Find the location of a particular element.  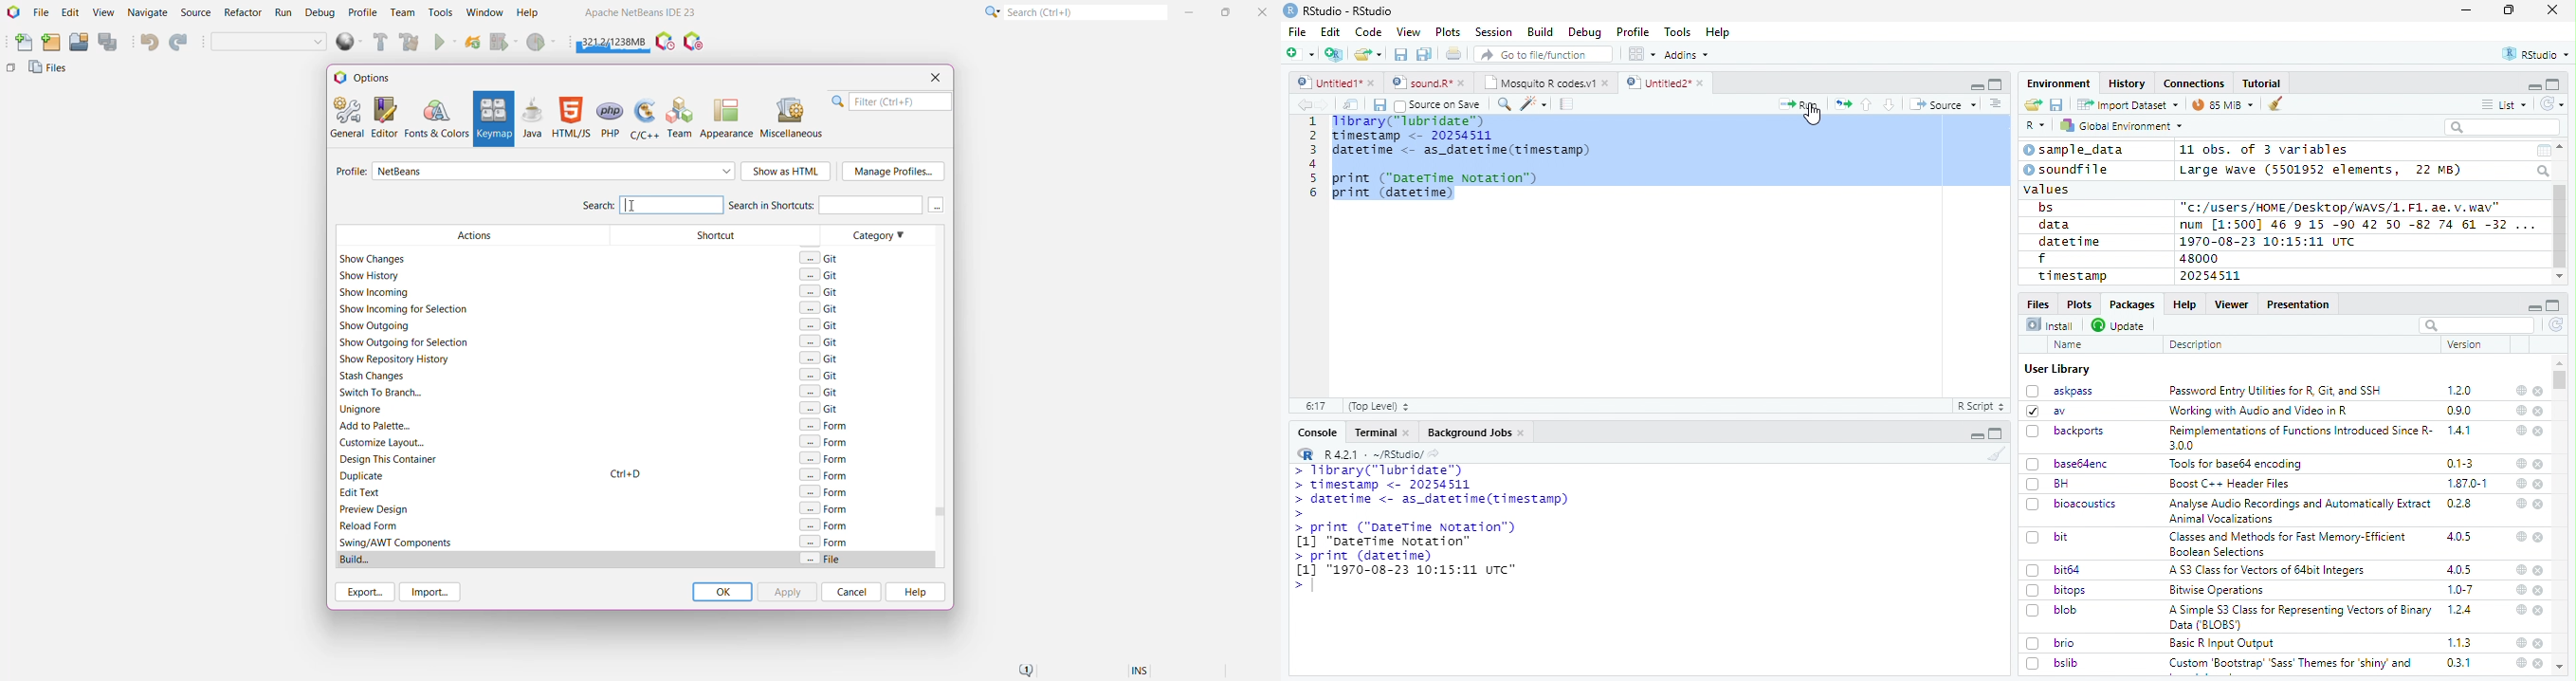

Name is located at coordinates (2070, 345).